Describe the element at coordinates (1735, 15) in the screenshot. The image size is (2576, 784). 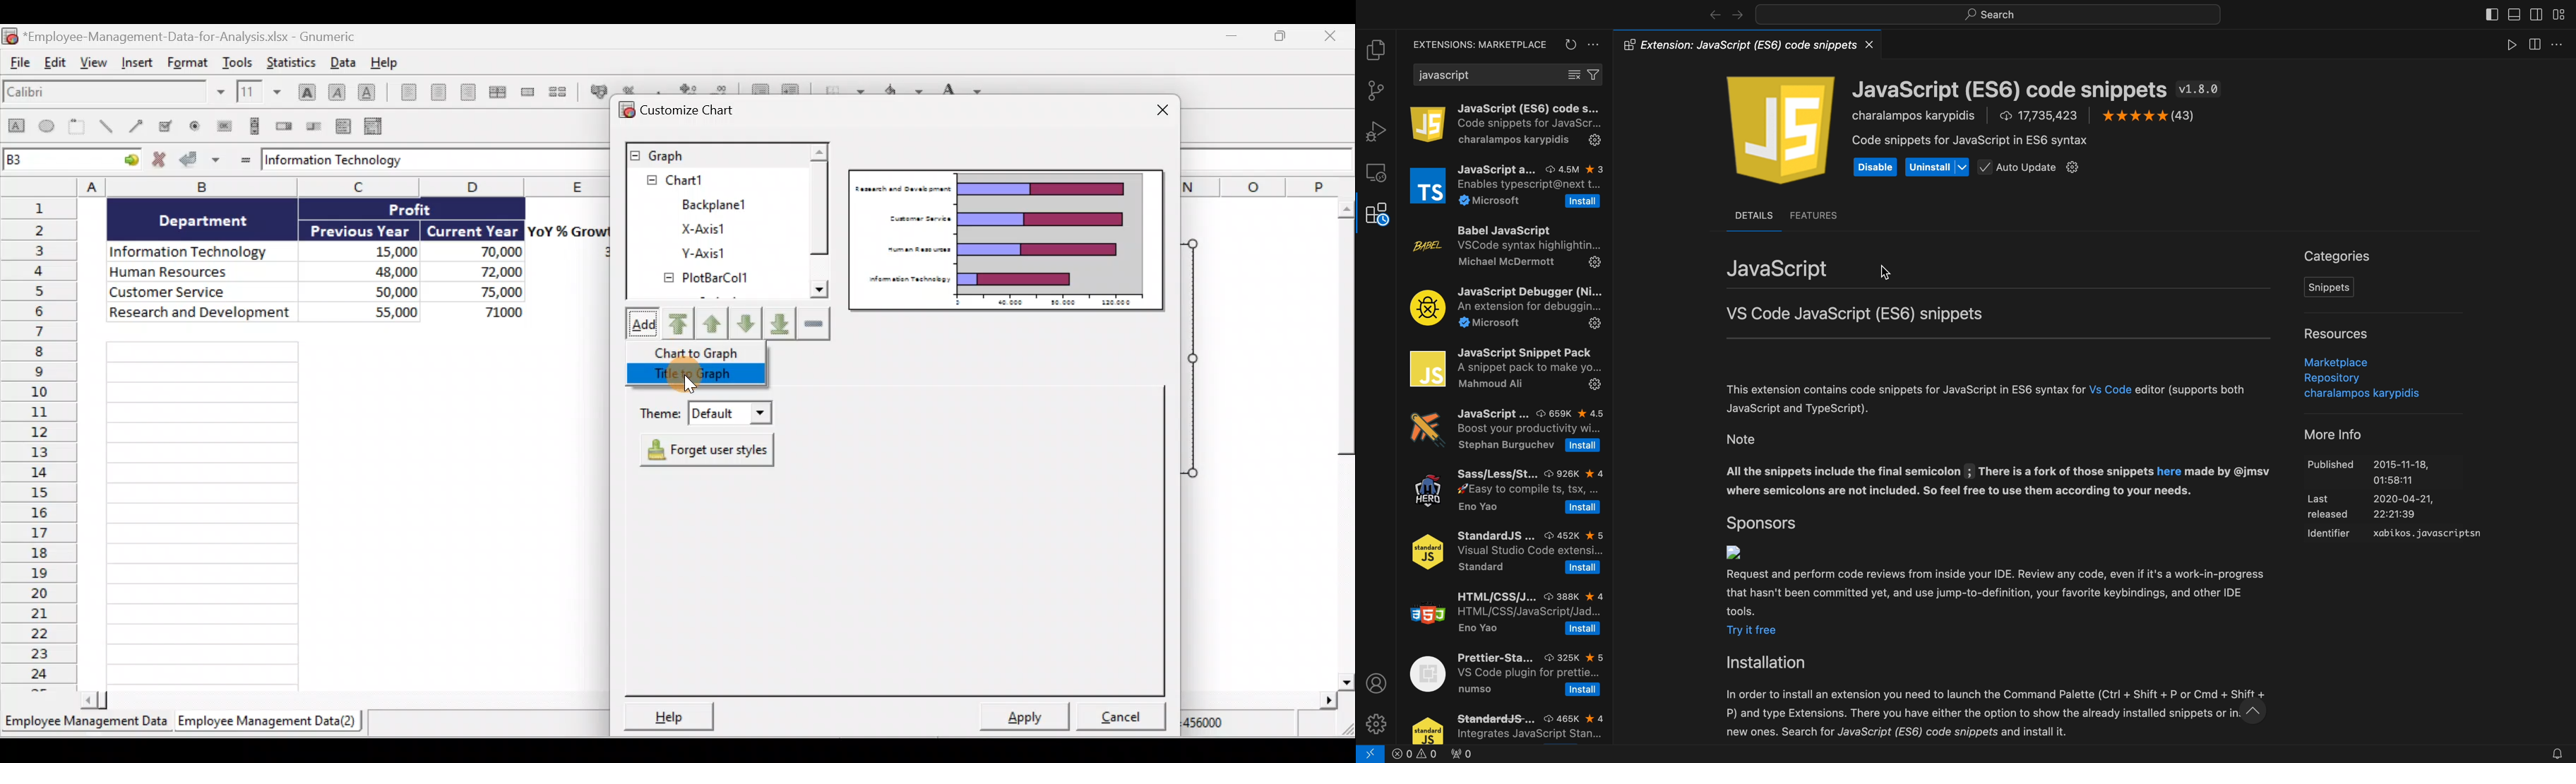
I see `navigate foward` at that location.